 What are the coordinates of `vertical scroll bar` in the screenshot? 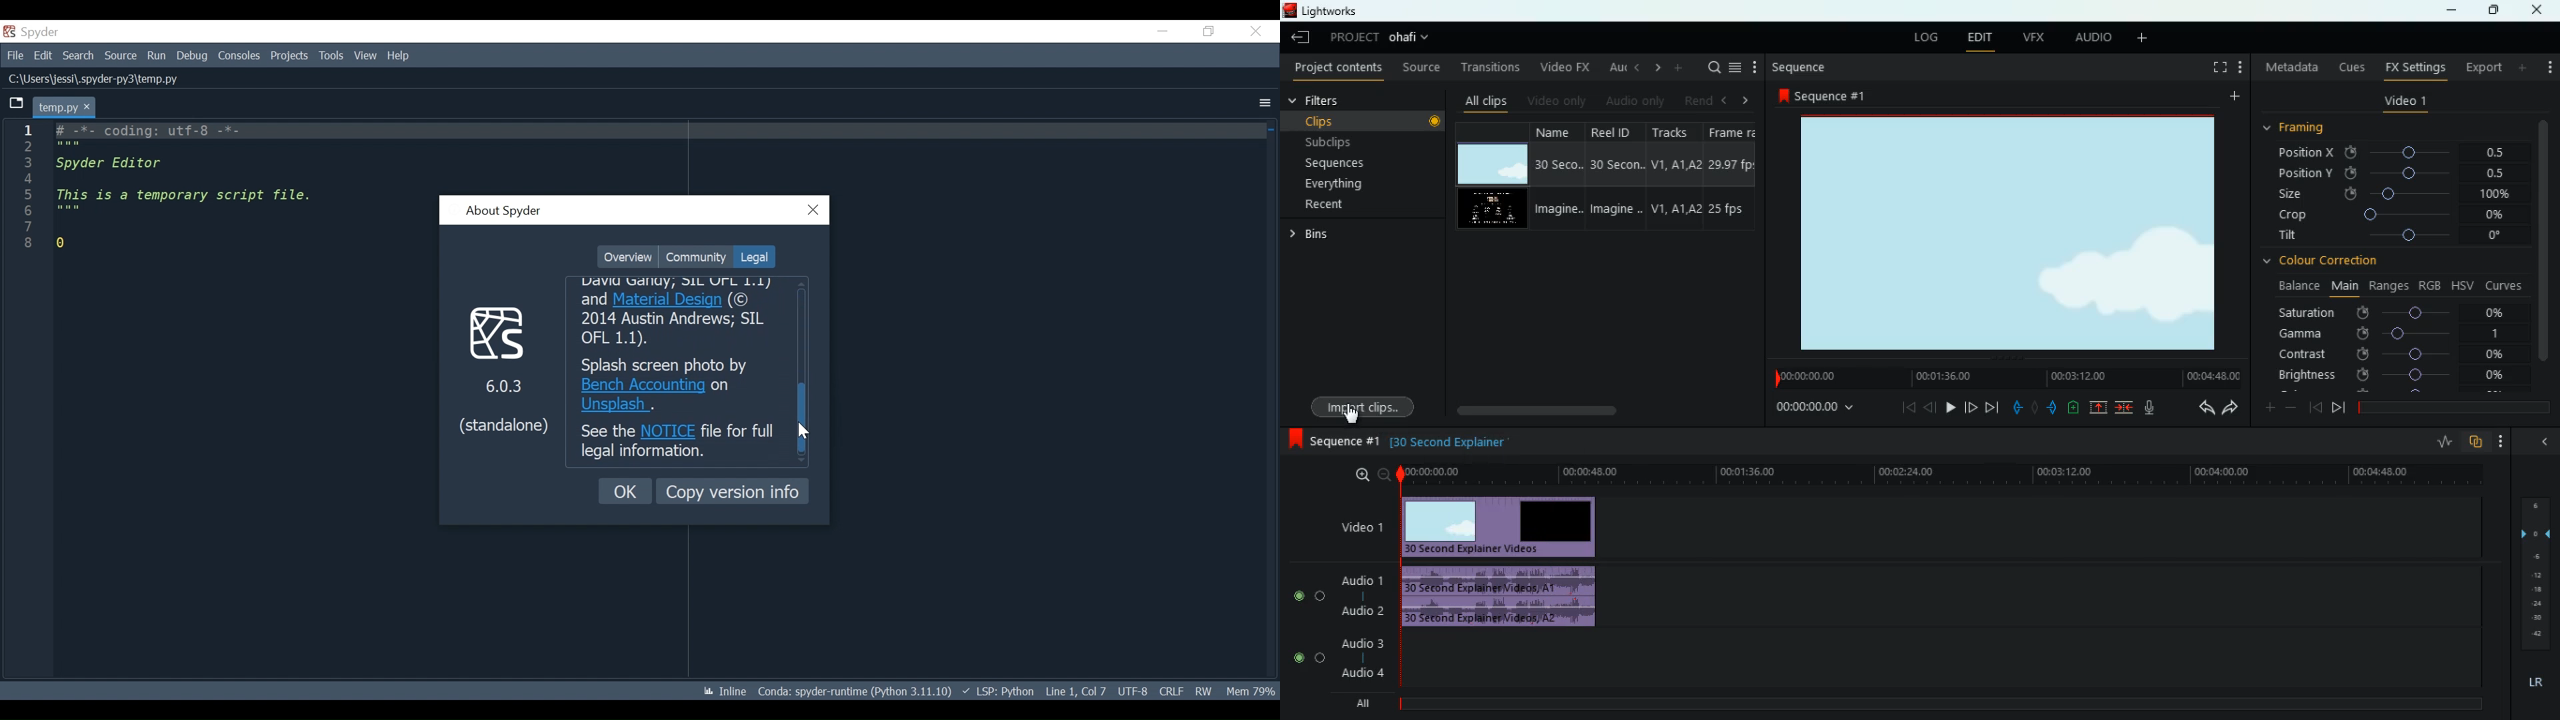 It's located at (2544, 239).